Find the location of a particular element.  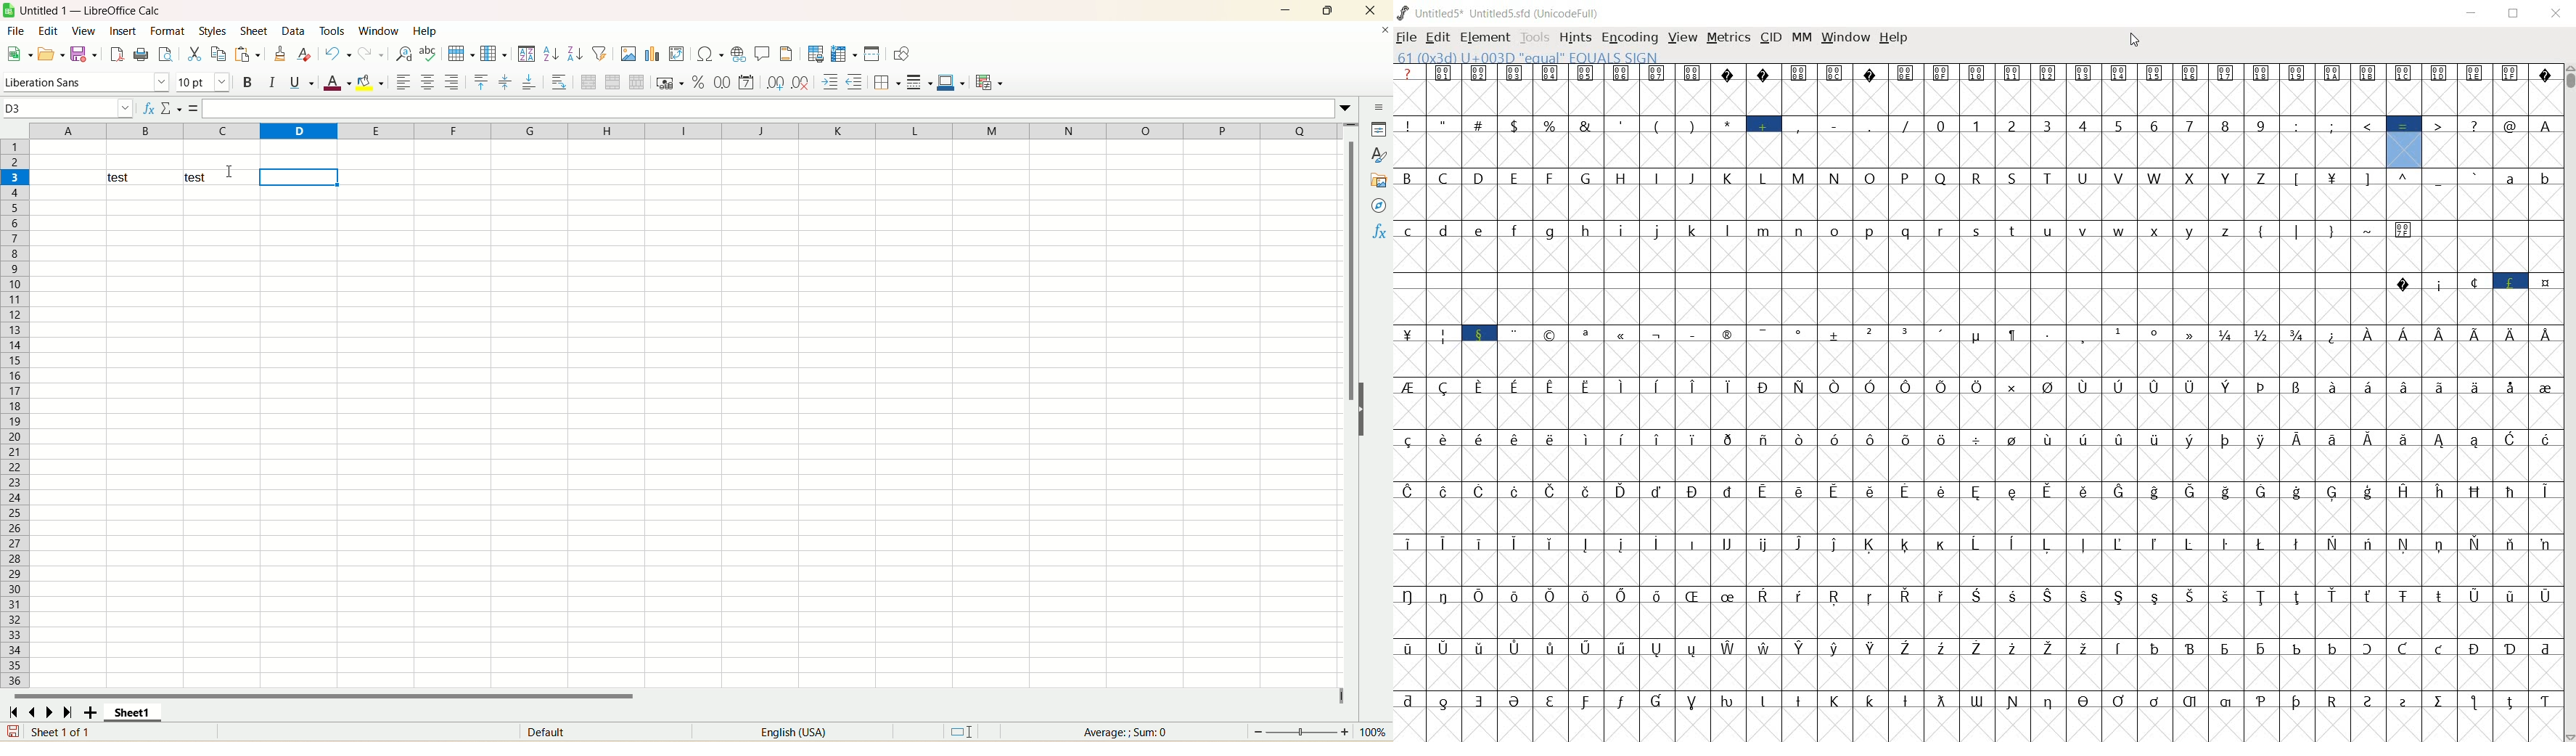

align left is located at coordinates (403, 82).